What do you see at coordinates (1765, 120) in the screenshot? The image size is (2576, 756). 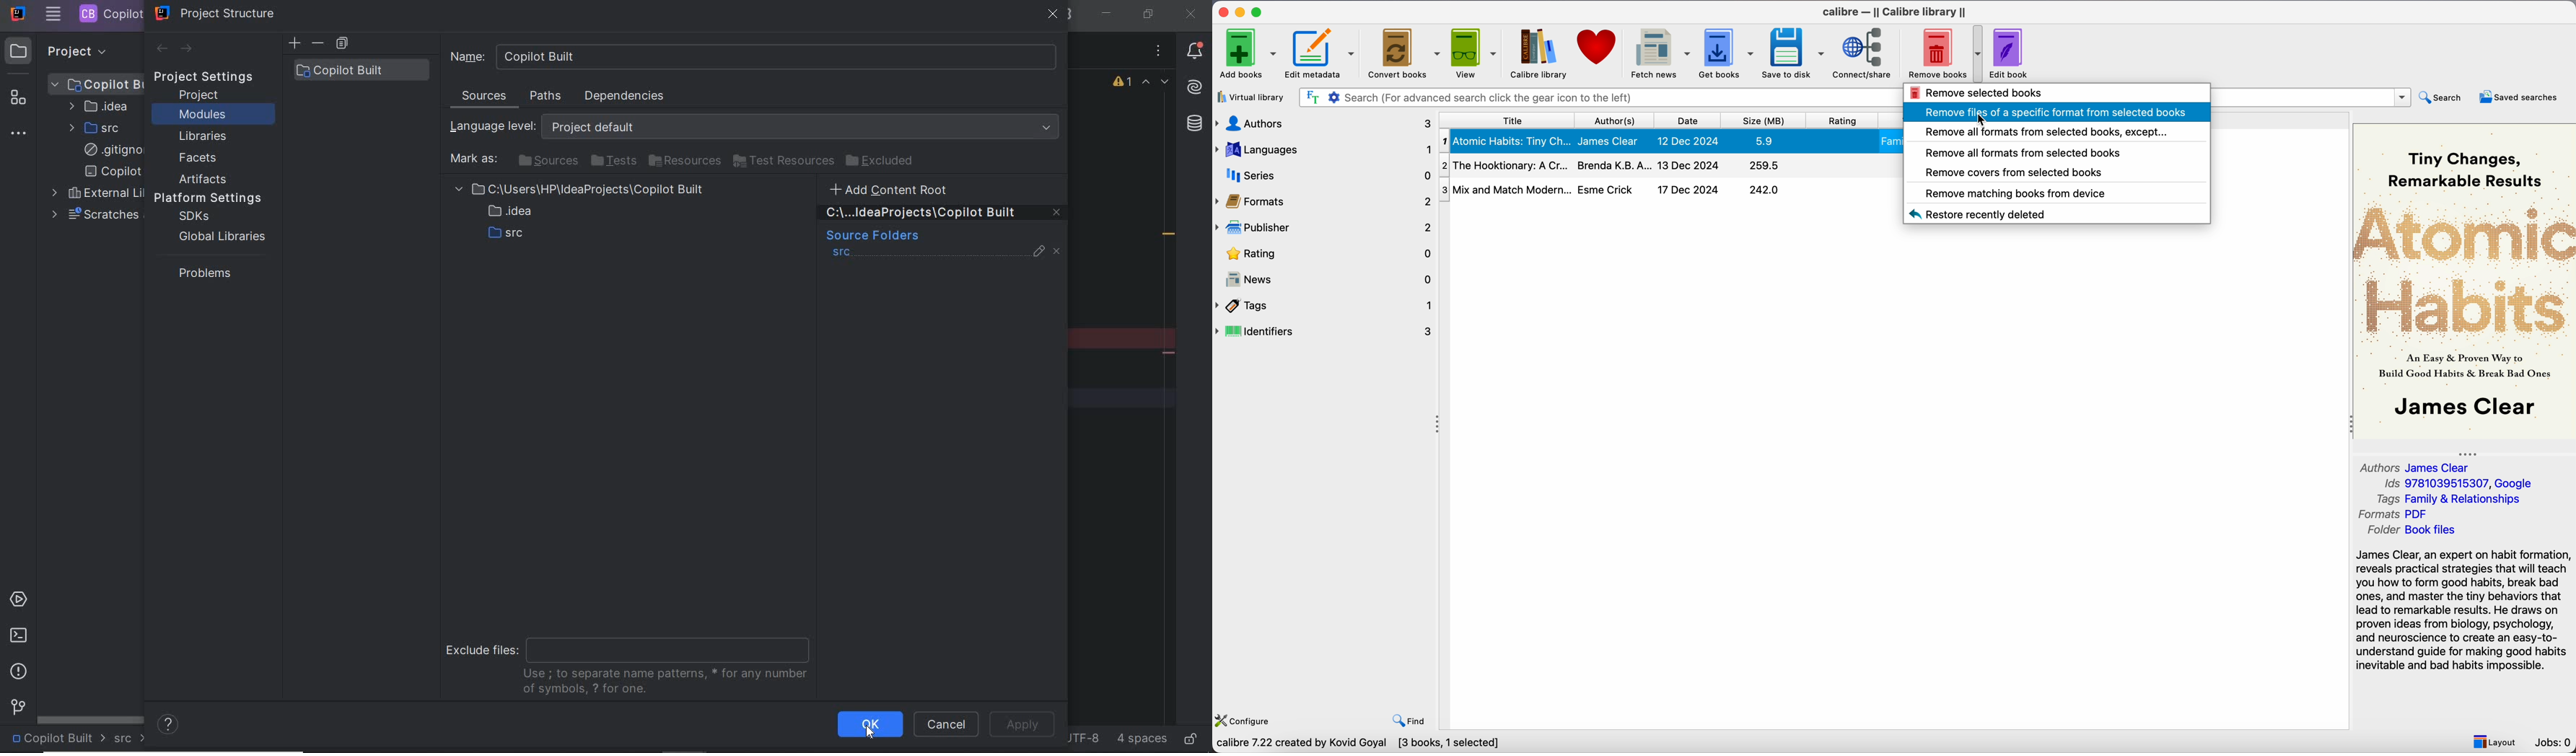 I see `size` at bounding box center [1765, 120].